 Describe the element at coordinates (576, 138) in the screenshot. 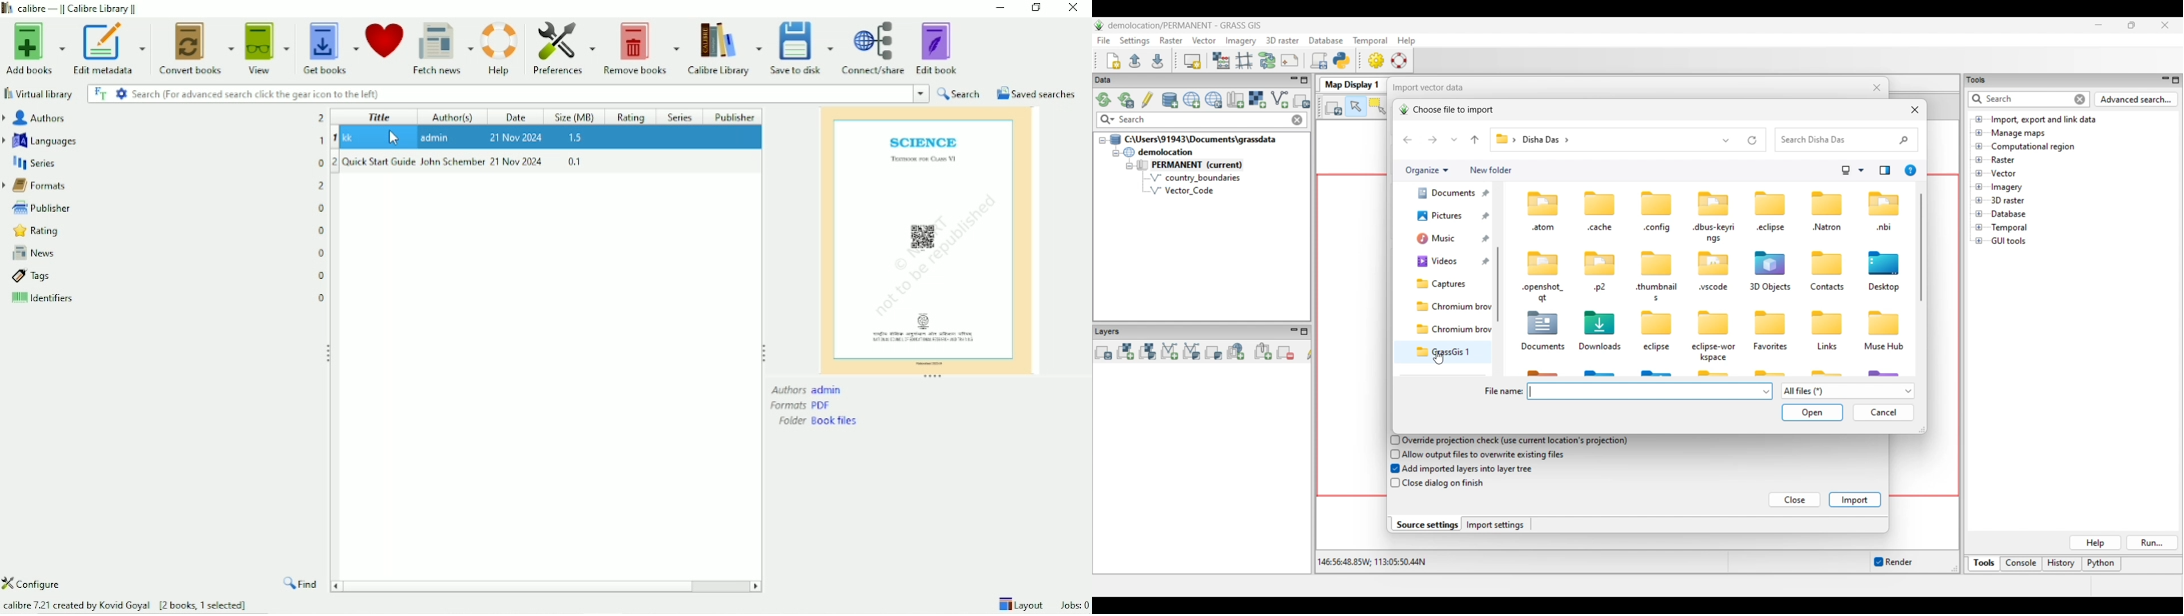

I see `1.5` at that location.